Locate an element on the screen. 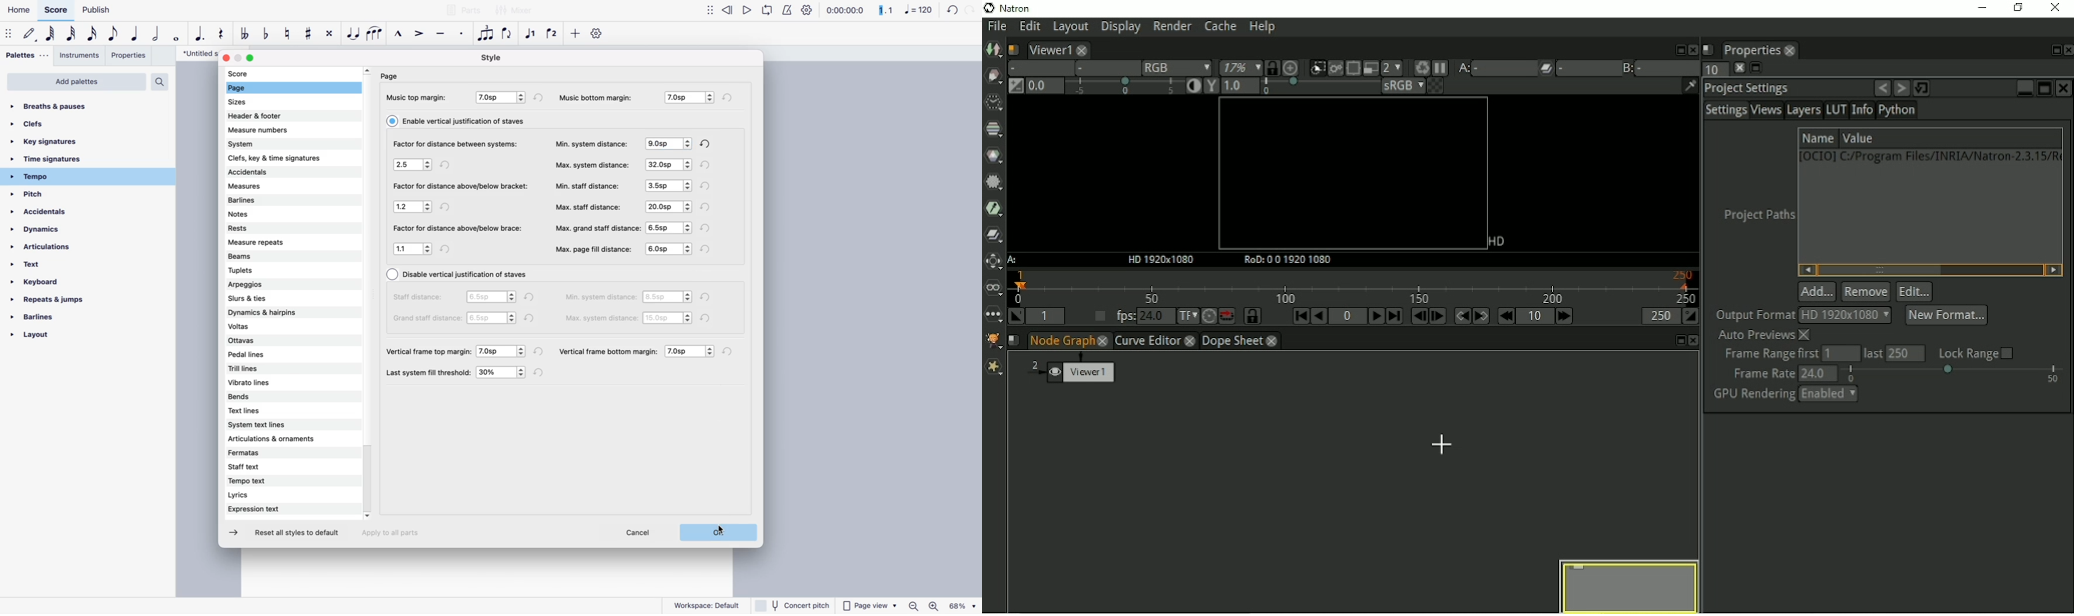  9.0sp is located at coordinates (668, 143).